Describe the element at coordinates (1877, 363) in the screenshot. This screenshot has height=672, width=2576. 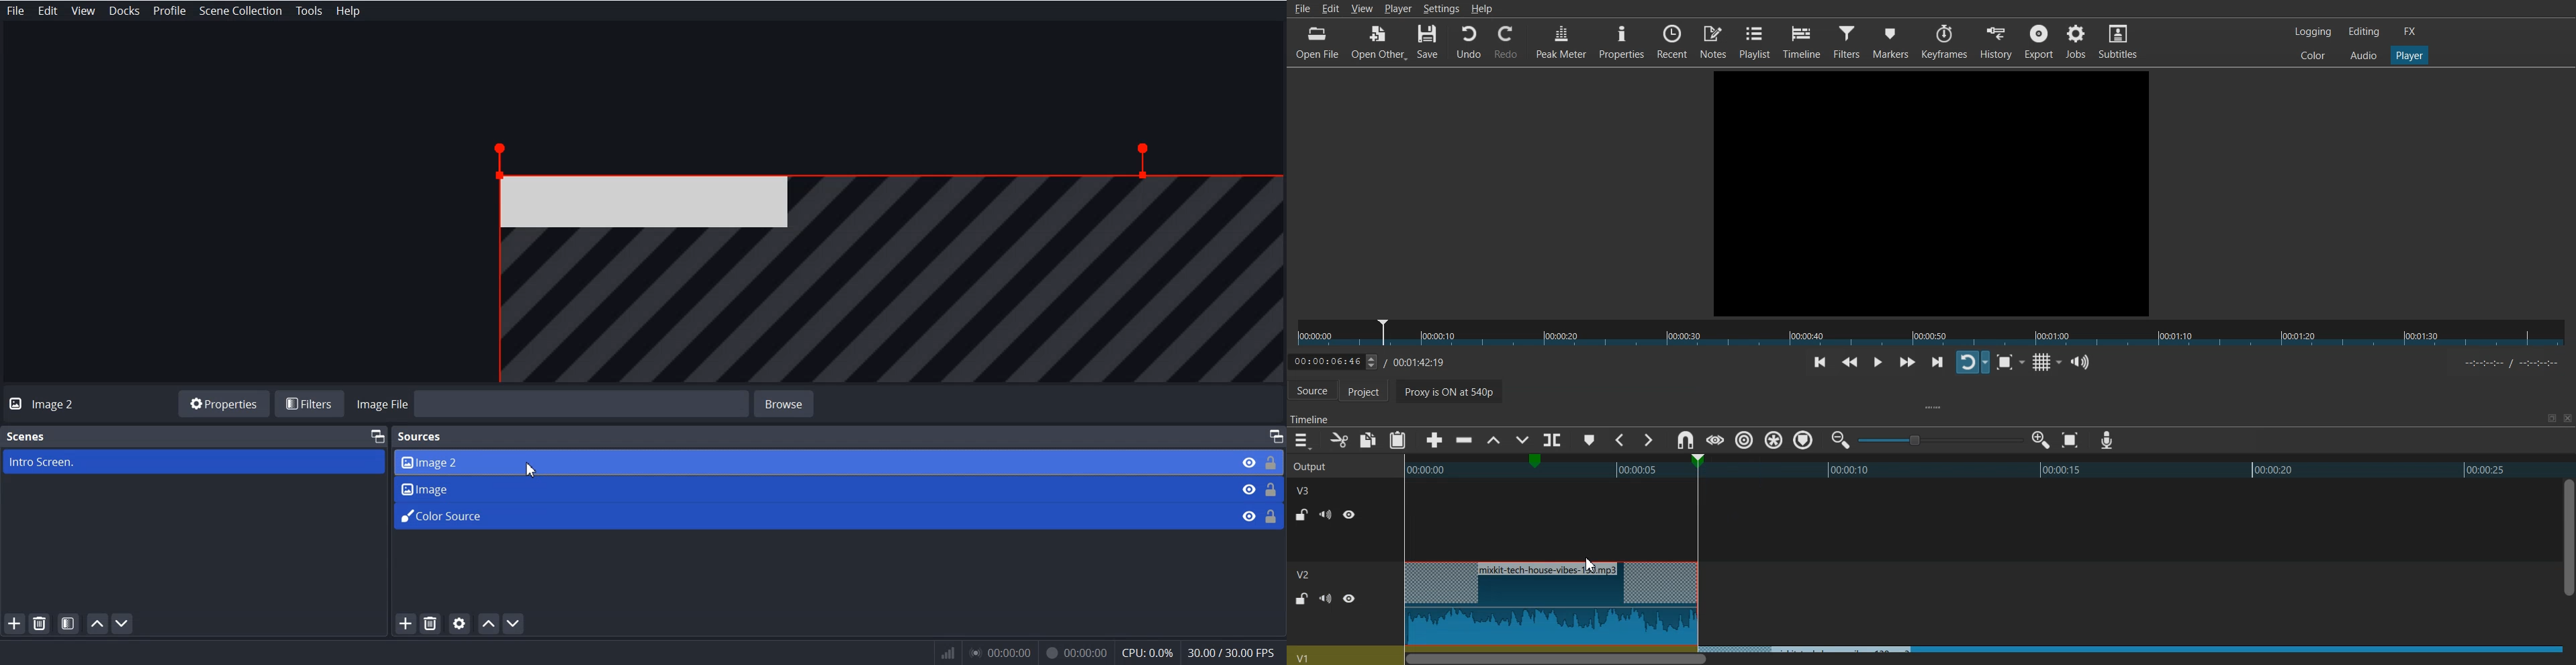
I see `Toggle play or pause` at that location.